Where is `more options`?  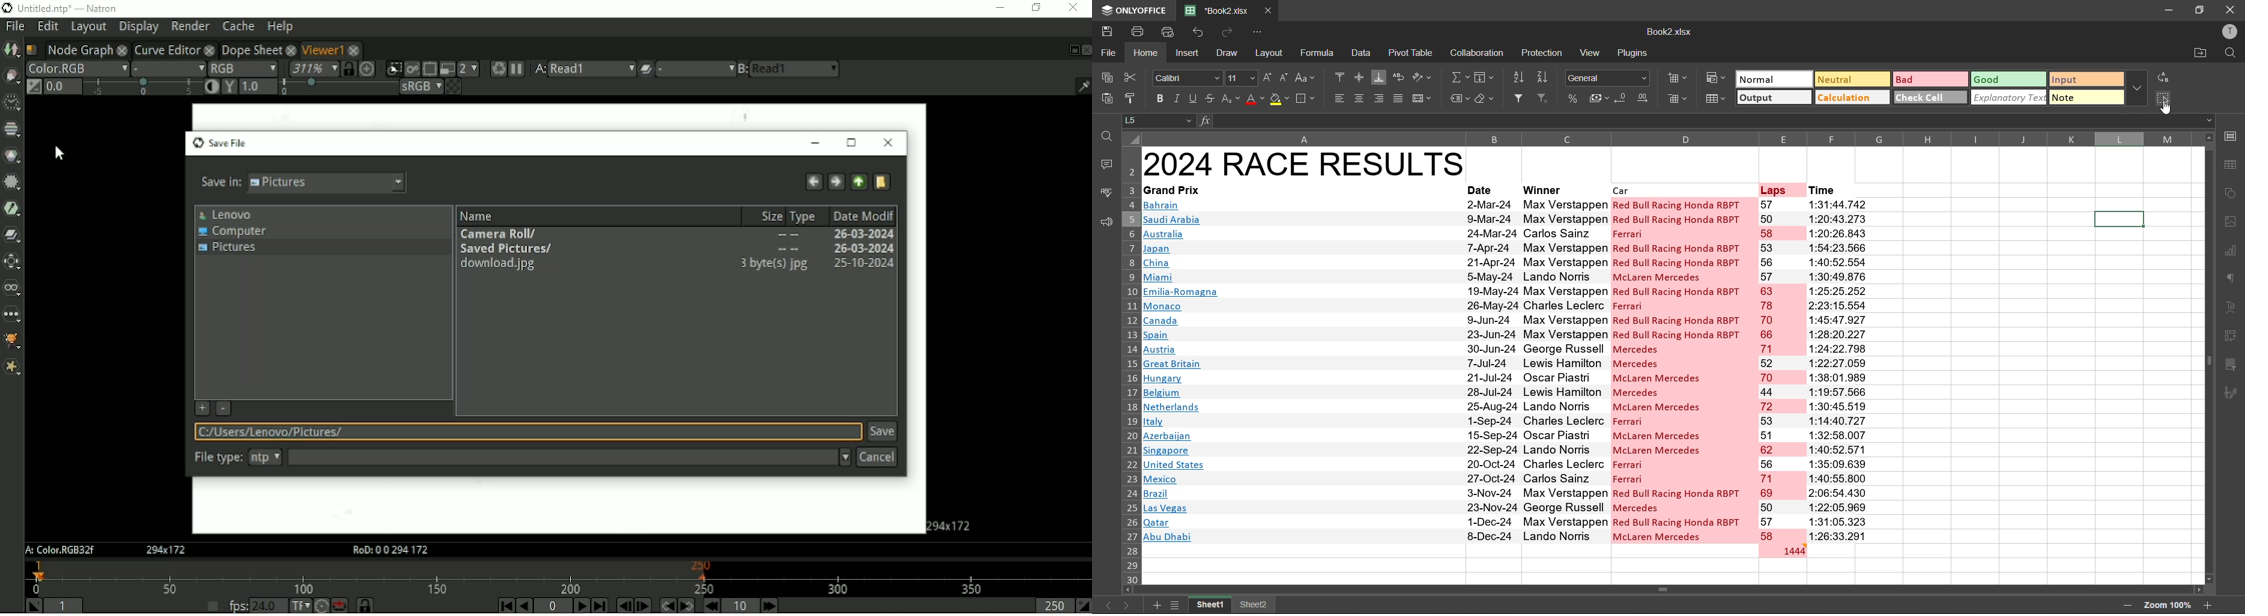
more options is located at coordinates (2138, 88).